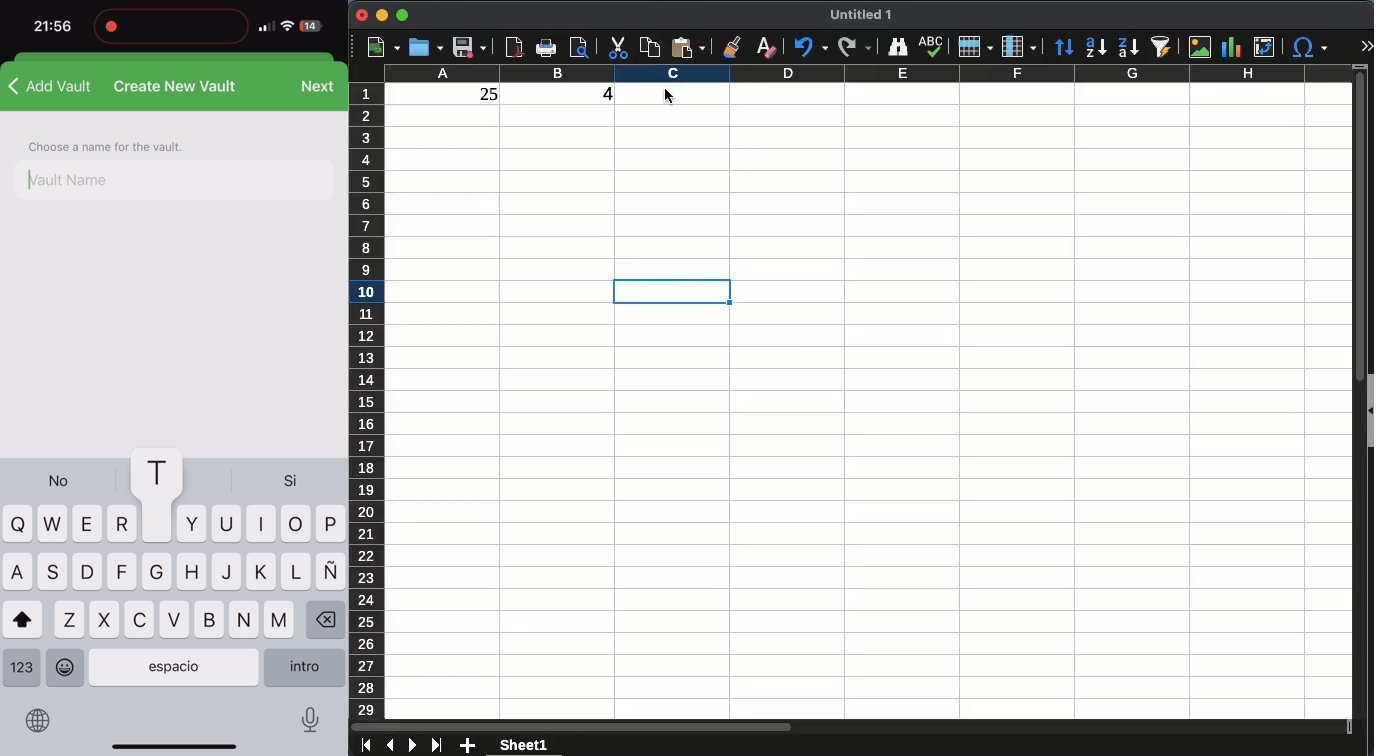 The height and width of the screenshot is (756, 1400). Describe the element at coordinates (581, 48) in the screenshot. I see `print preview` at that location.